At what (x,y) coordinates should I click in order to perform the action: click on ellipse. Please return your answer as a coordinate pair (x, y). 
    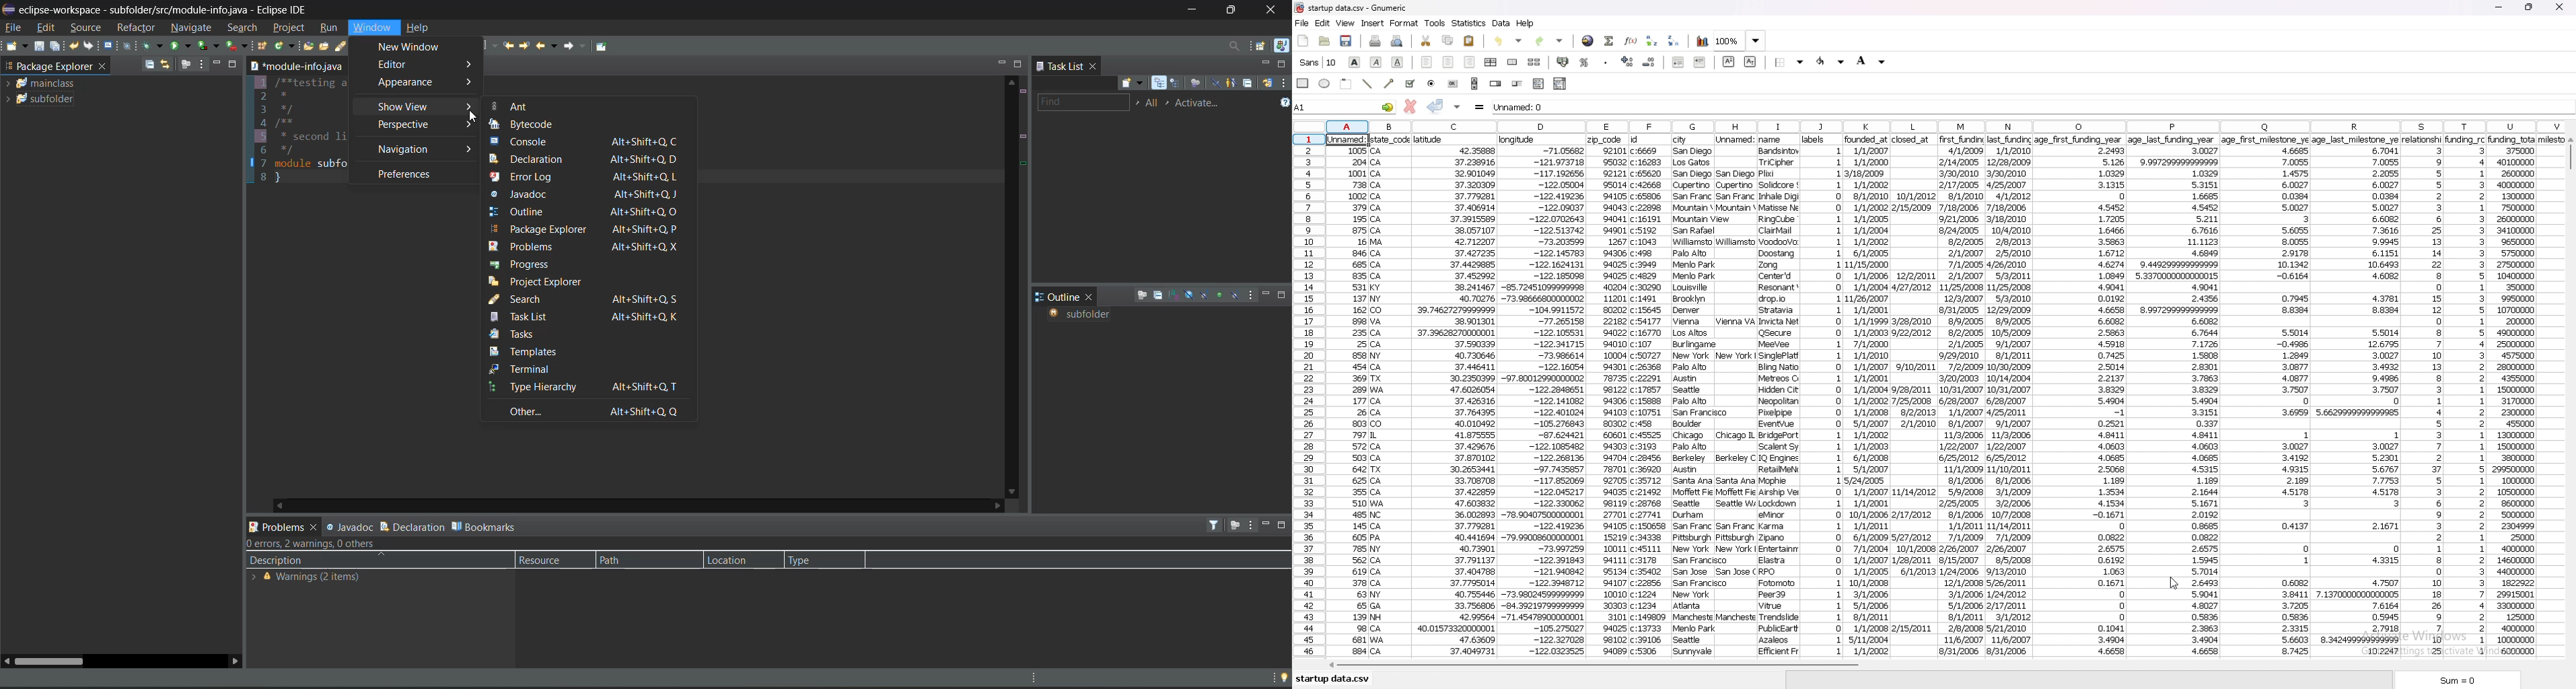
    Looking at the image, I should click on (1325, 84).